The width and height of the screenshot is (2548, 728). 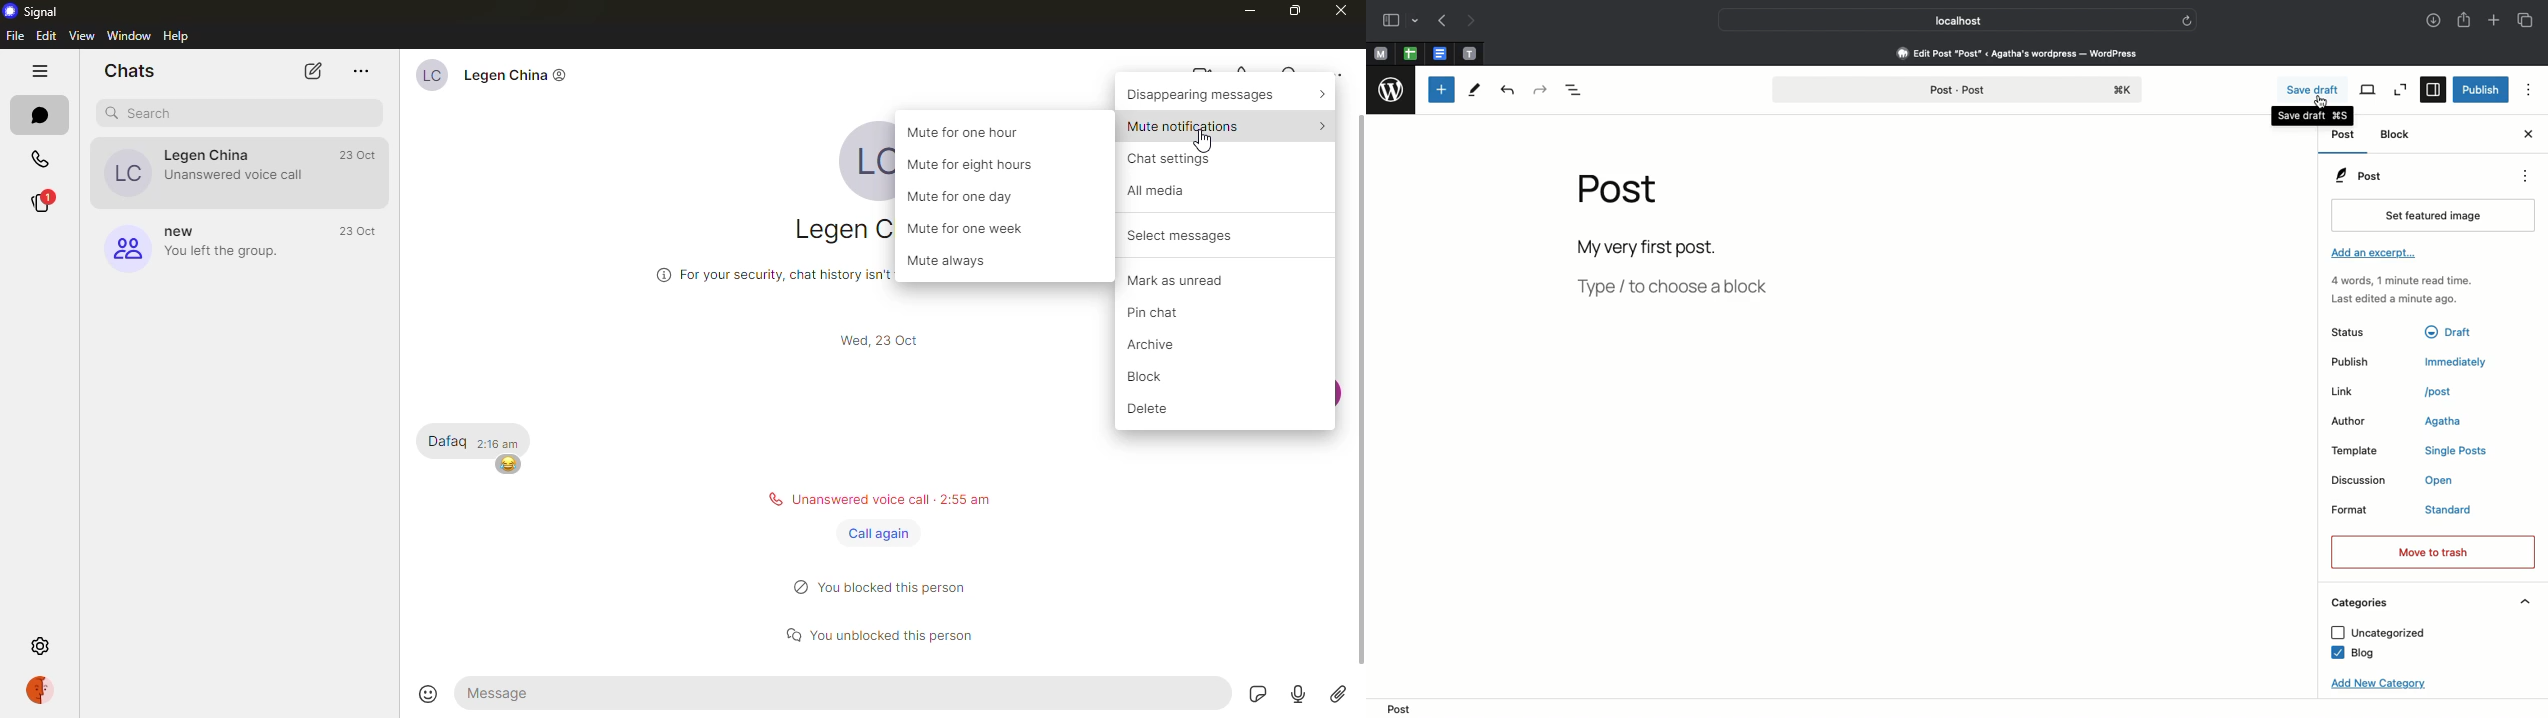 I want to click on maximize, so click(x=1293, y=9).